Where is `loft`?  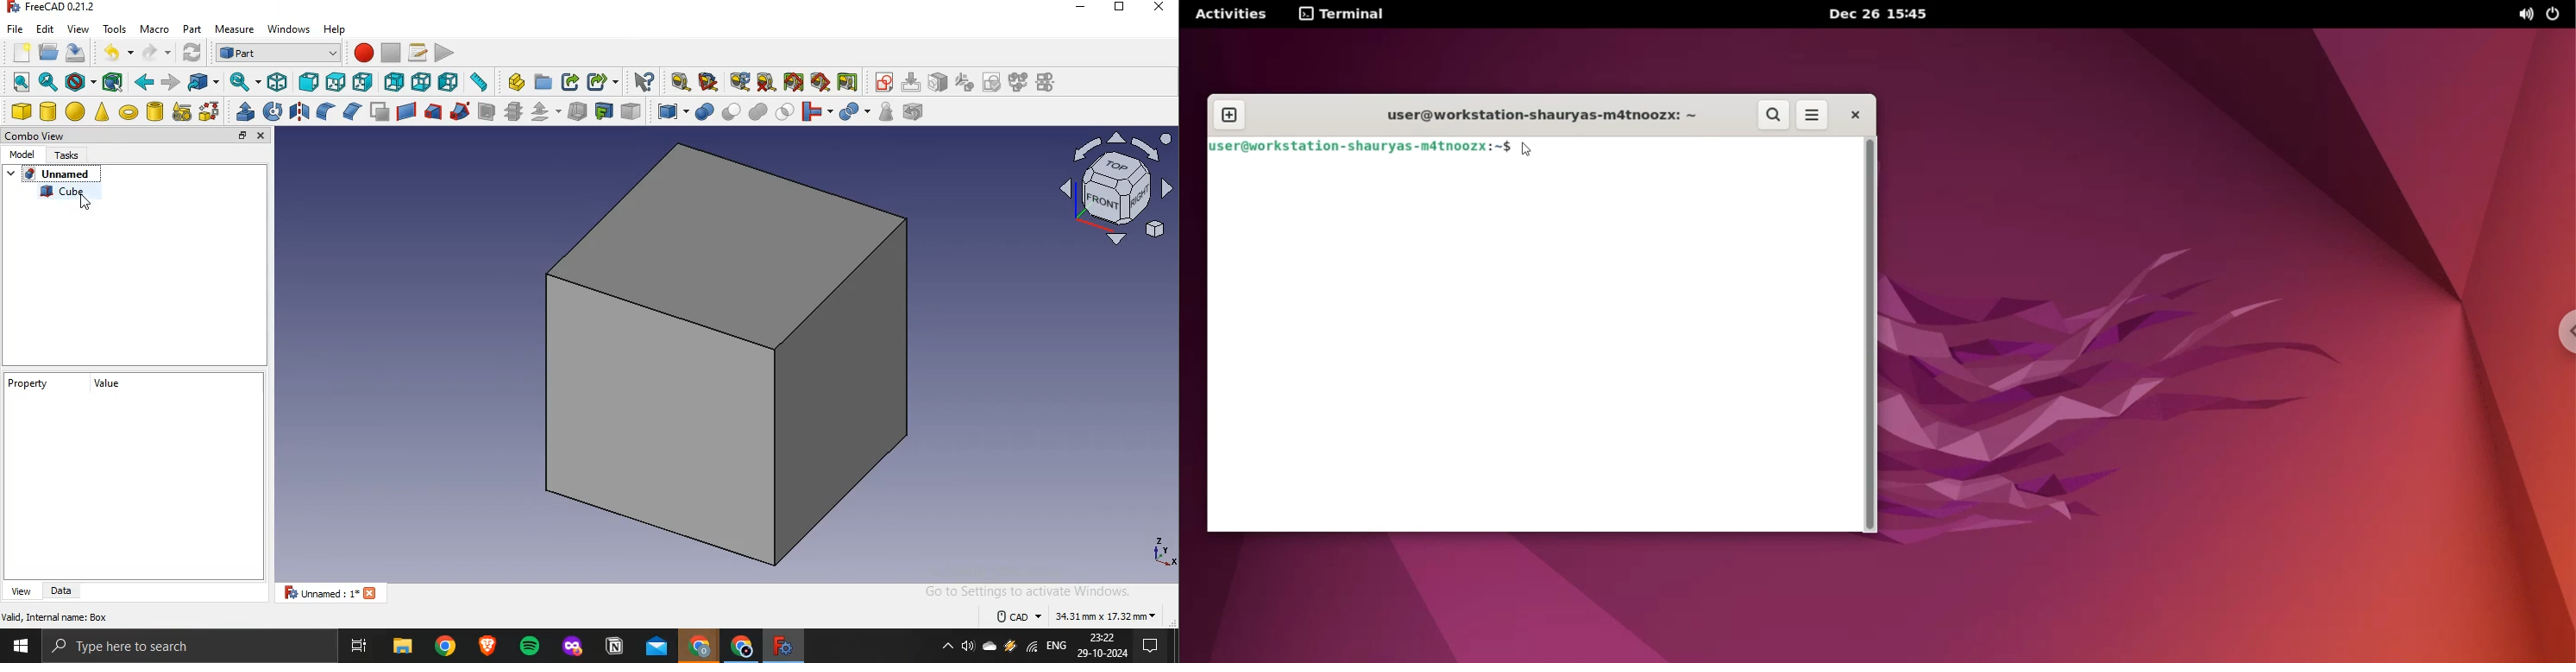
loft is located at coordinates (432, 111).